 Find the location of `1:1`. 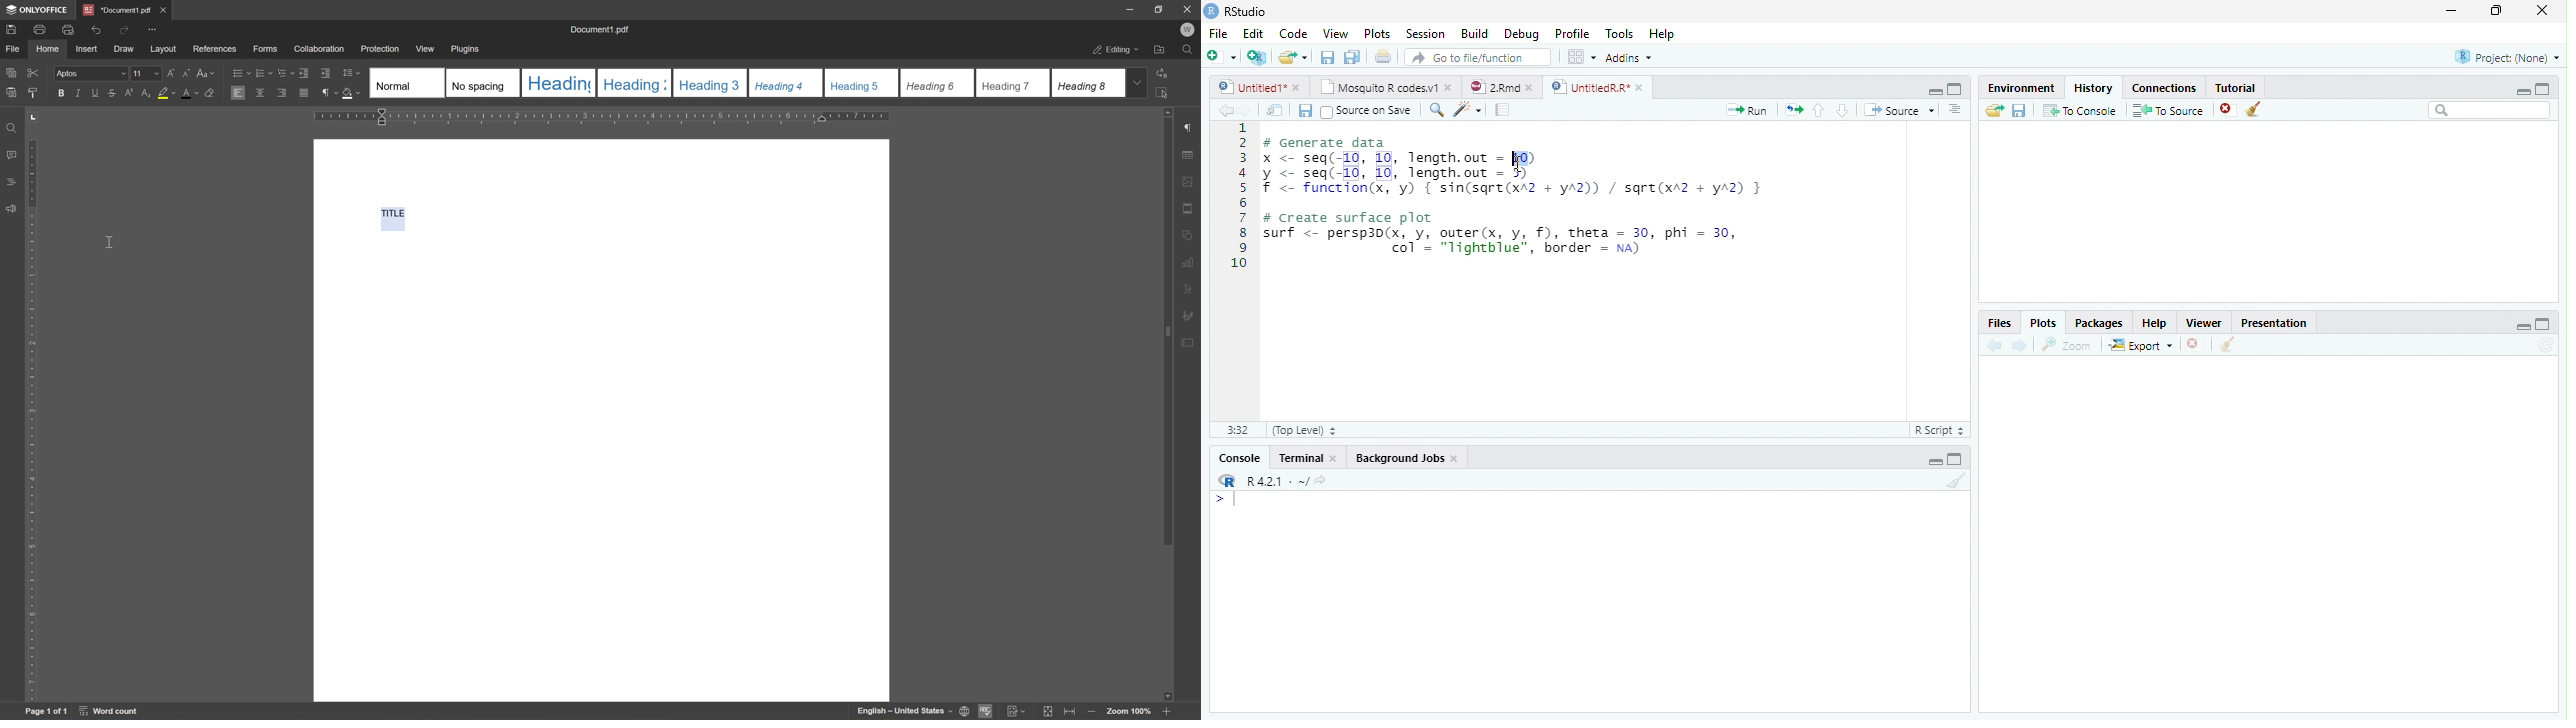

1:1 is located at coordinates (1238, 430).